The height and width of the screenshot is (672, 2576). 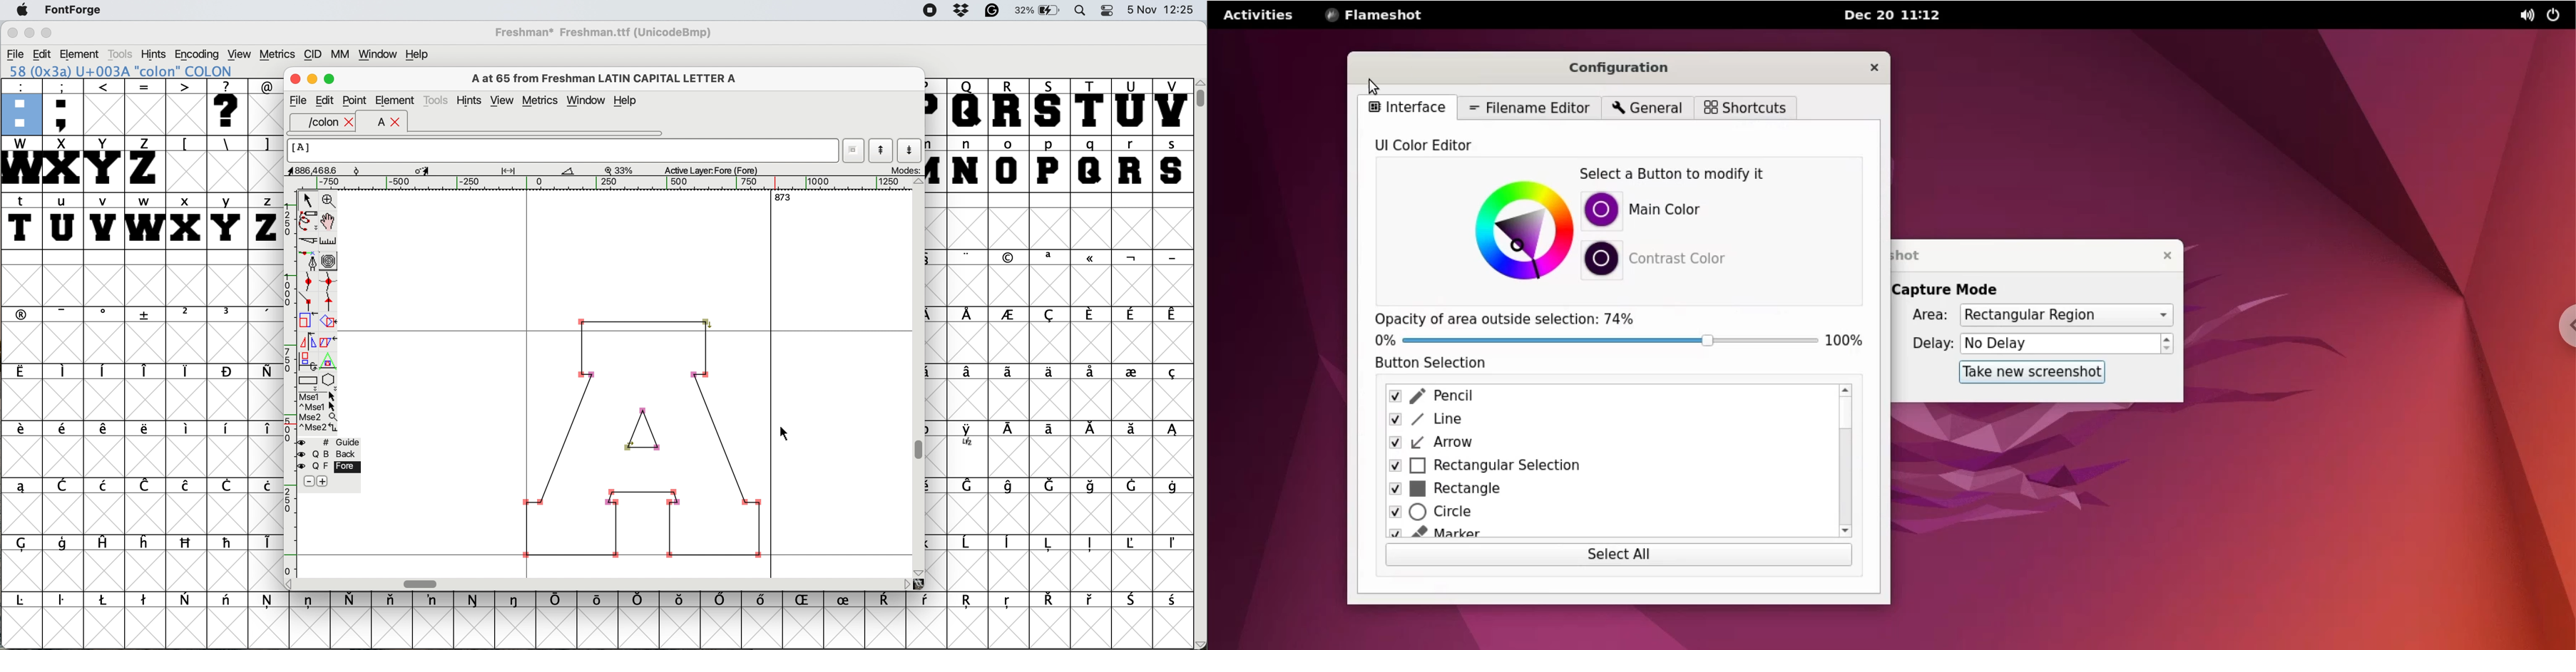 What do you see at coordinates (145, 542) in the screenshot?
I see `symbol` at bounding box center [145, 542].